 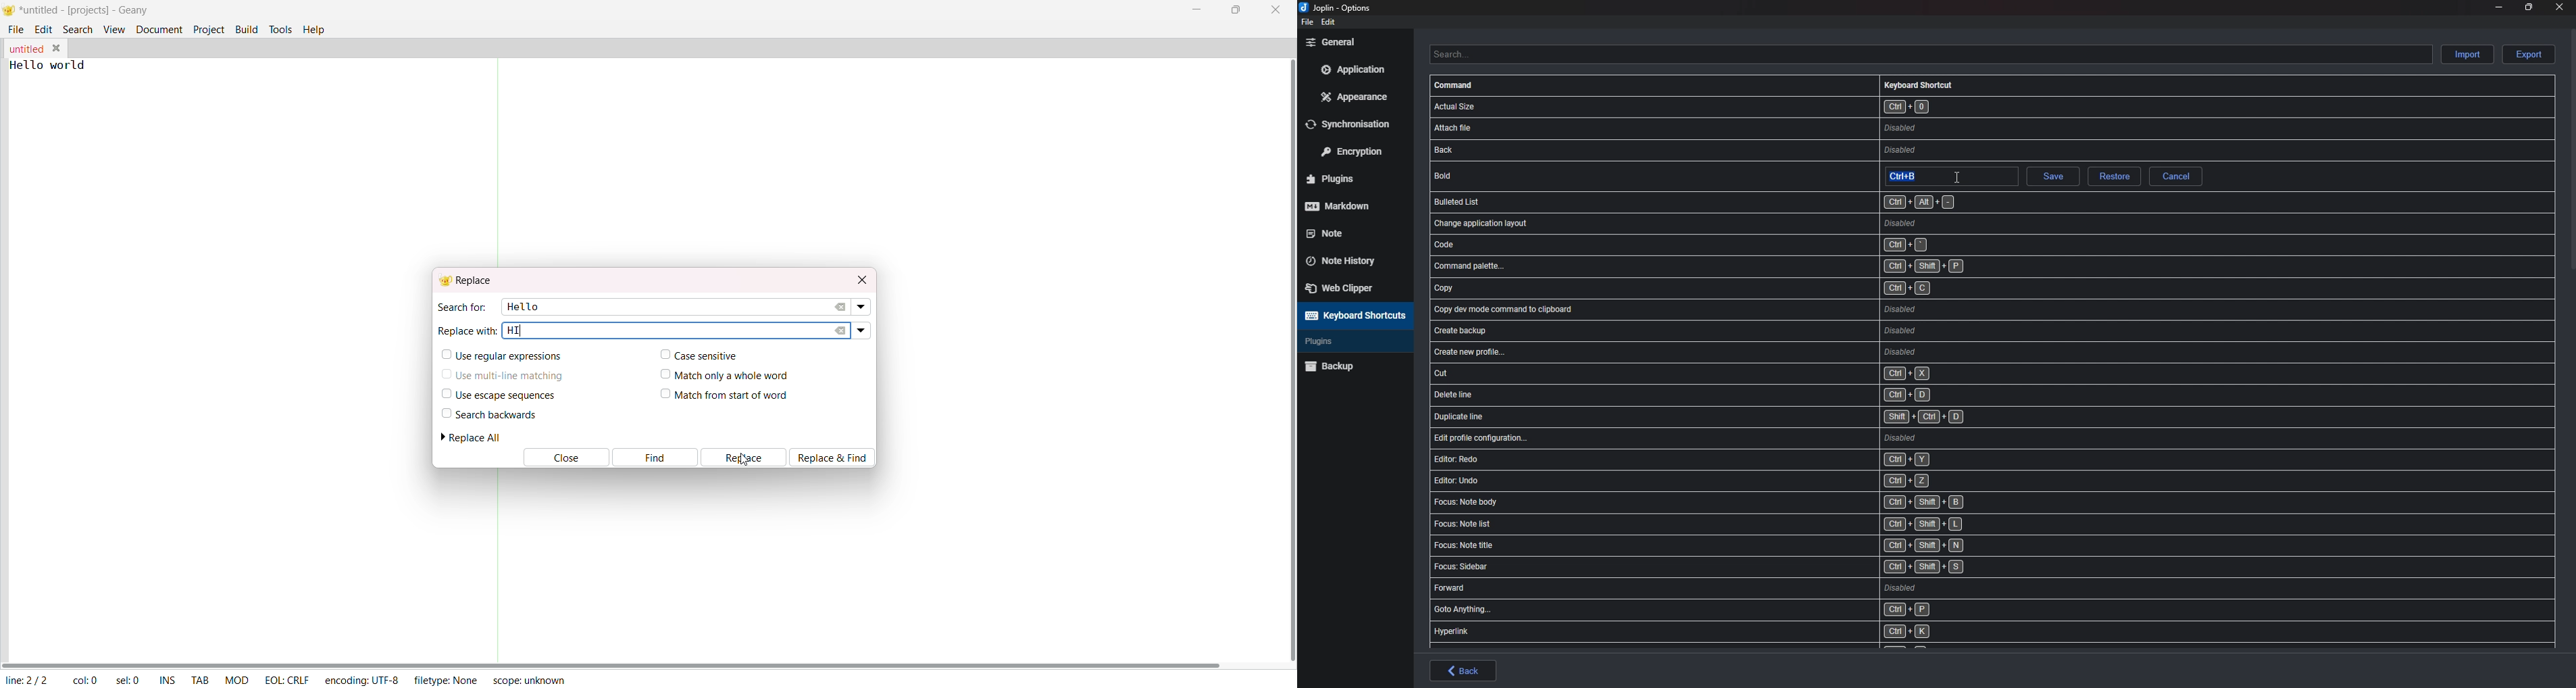 What do you see at coordinates (2500, 6) in the screenshot?
I see `minimize` at bounding box center [2500, 6].